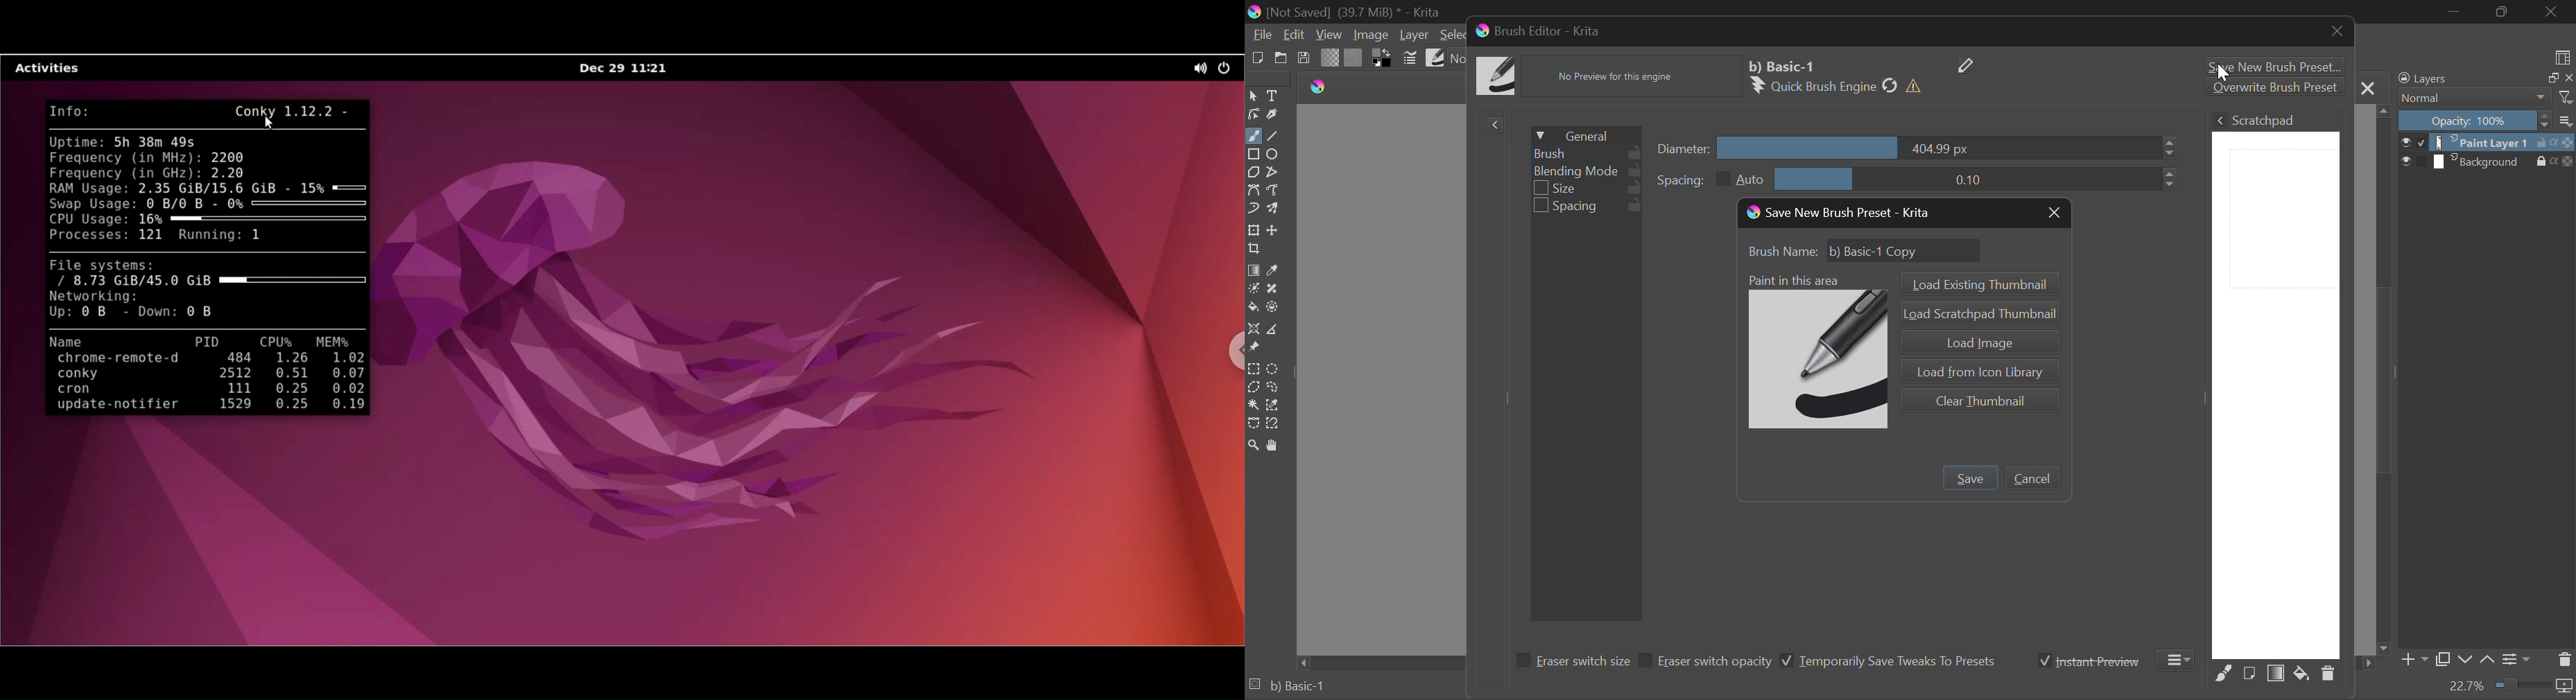  I want to click on Cancel, so click(2031, 478).